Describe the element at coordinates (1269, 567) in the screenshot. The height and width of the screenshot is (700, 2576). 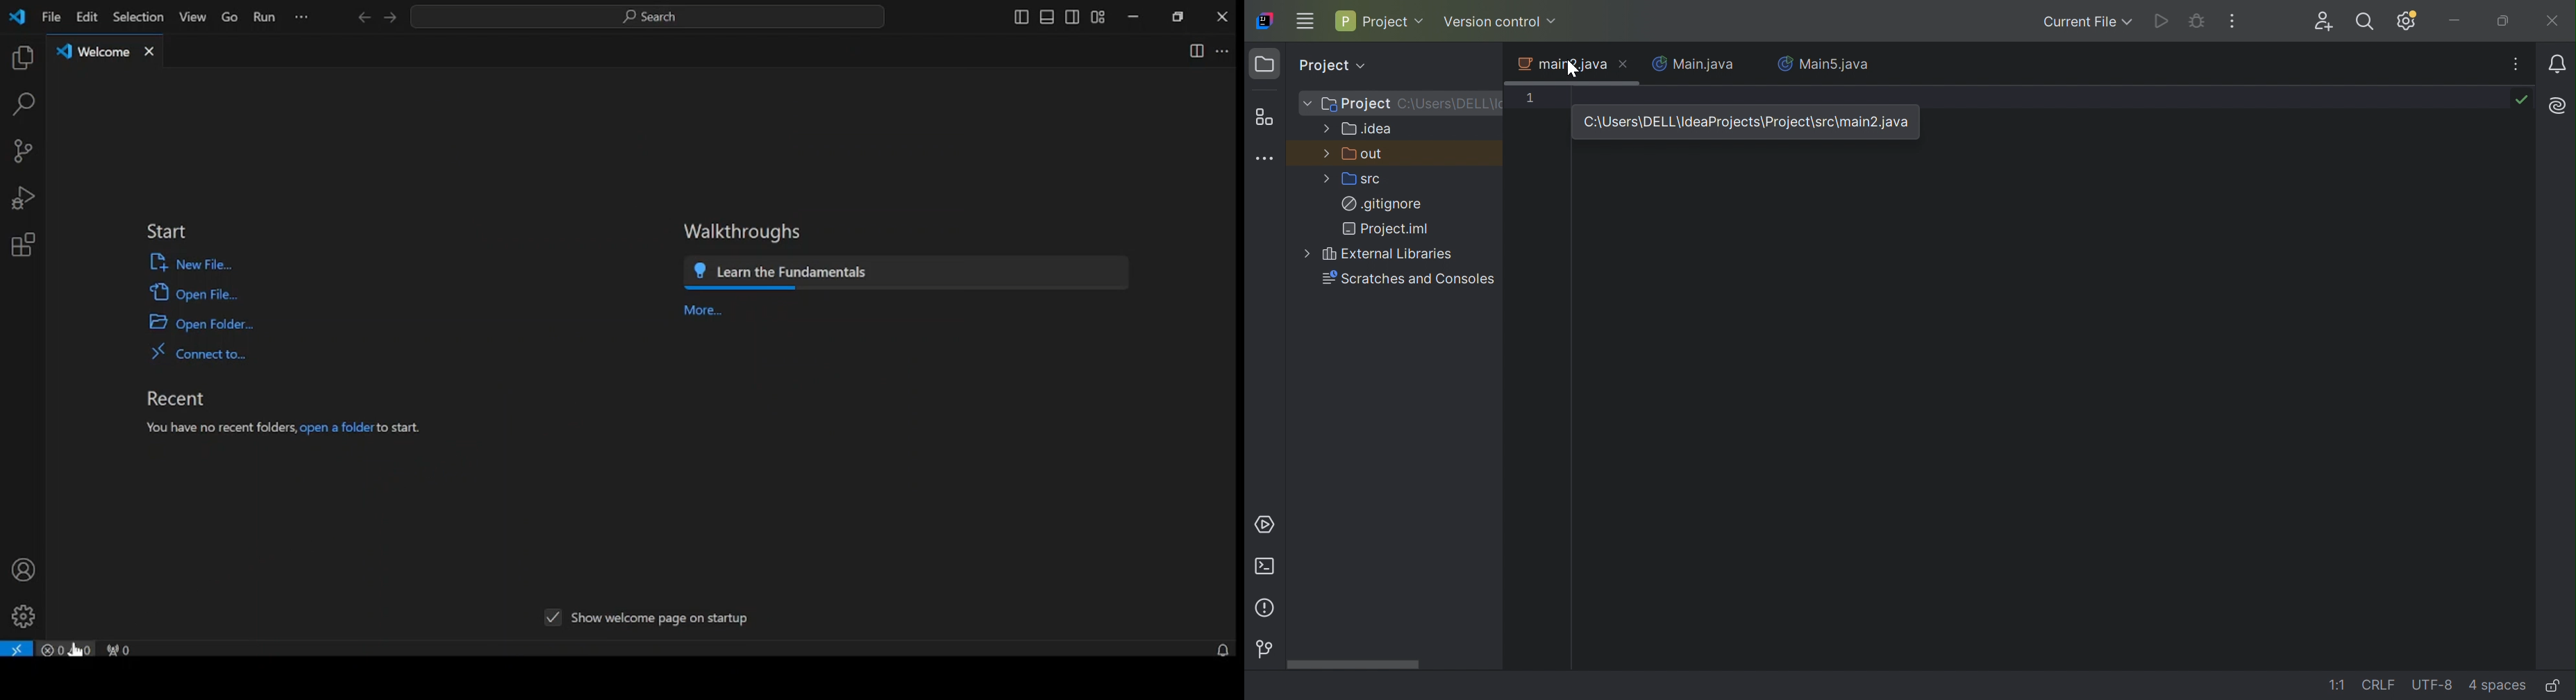
I see `Terminal` at that location.